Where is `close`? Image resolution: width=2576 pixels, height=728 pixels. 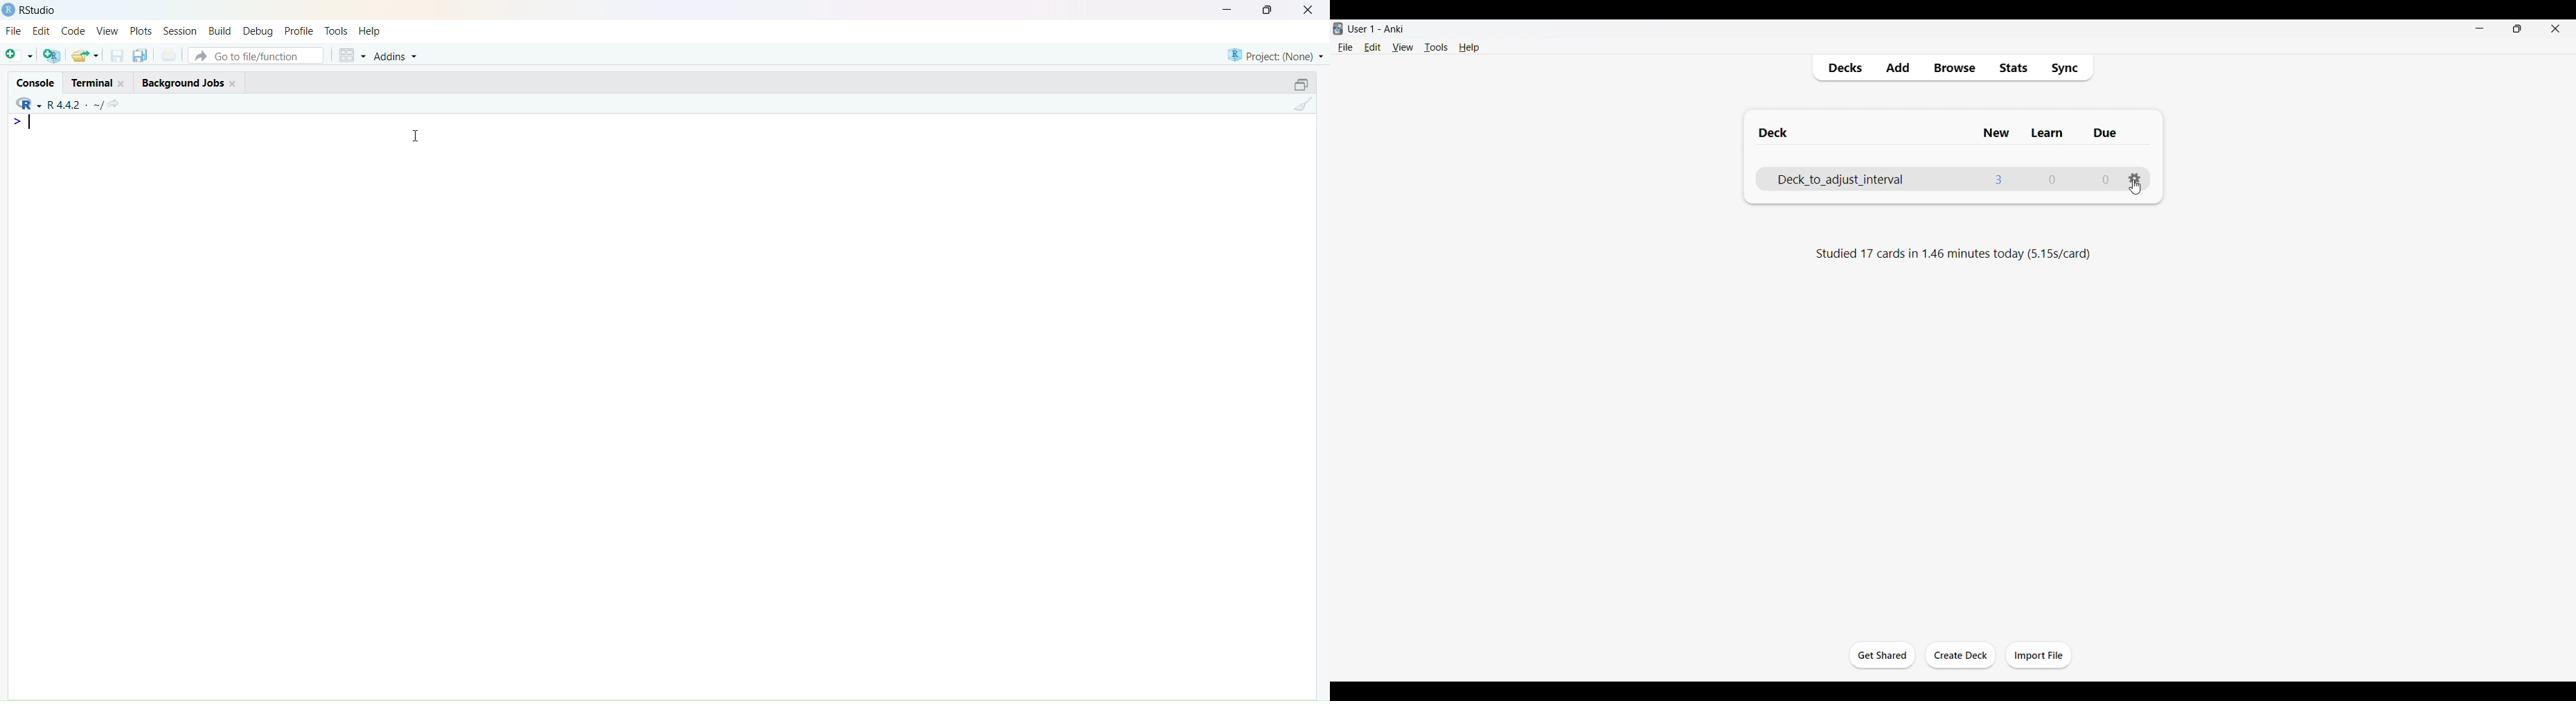
close is located at coordinates (123, 84).